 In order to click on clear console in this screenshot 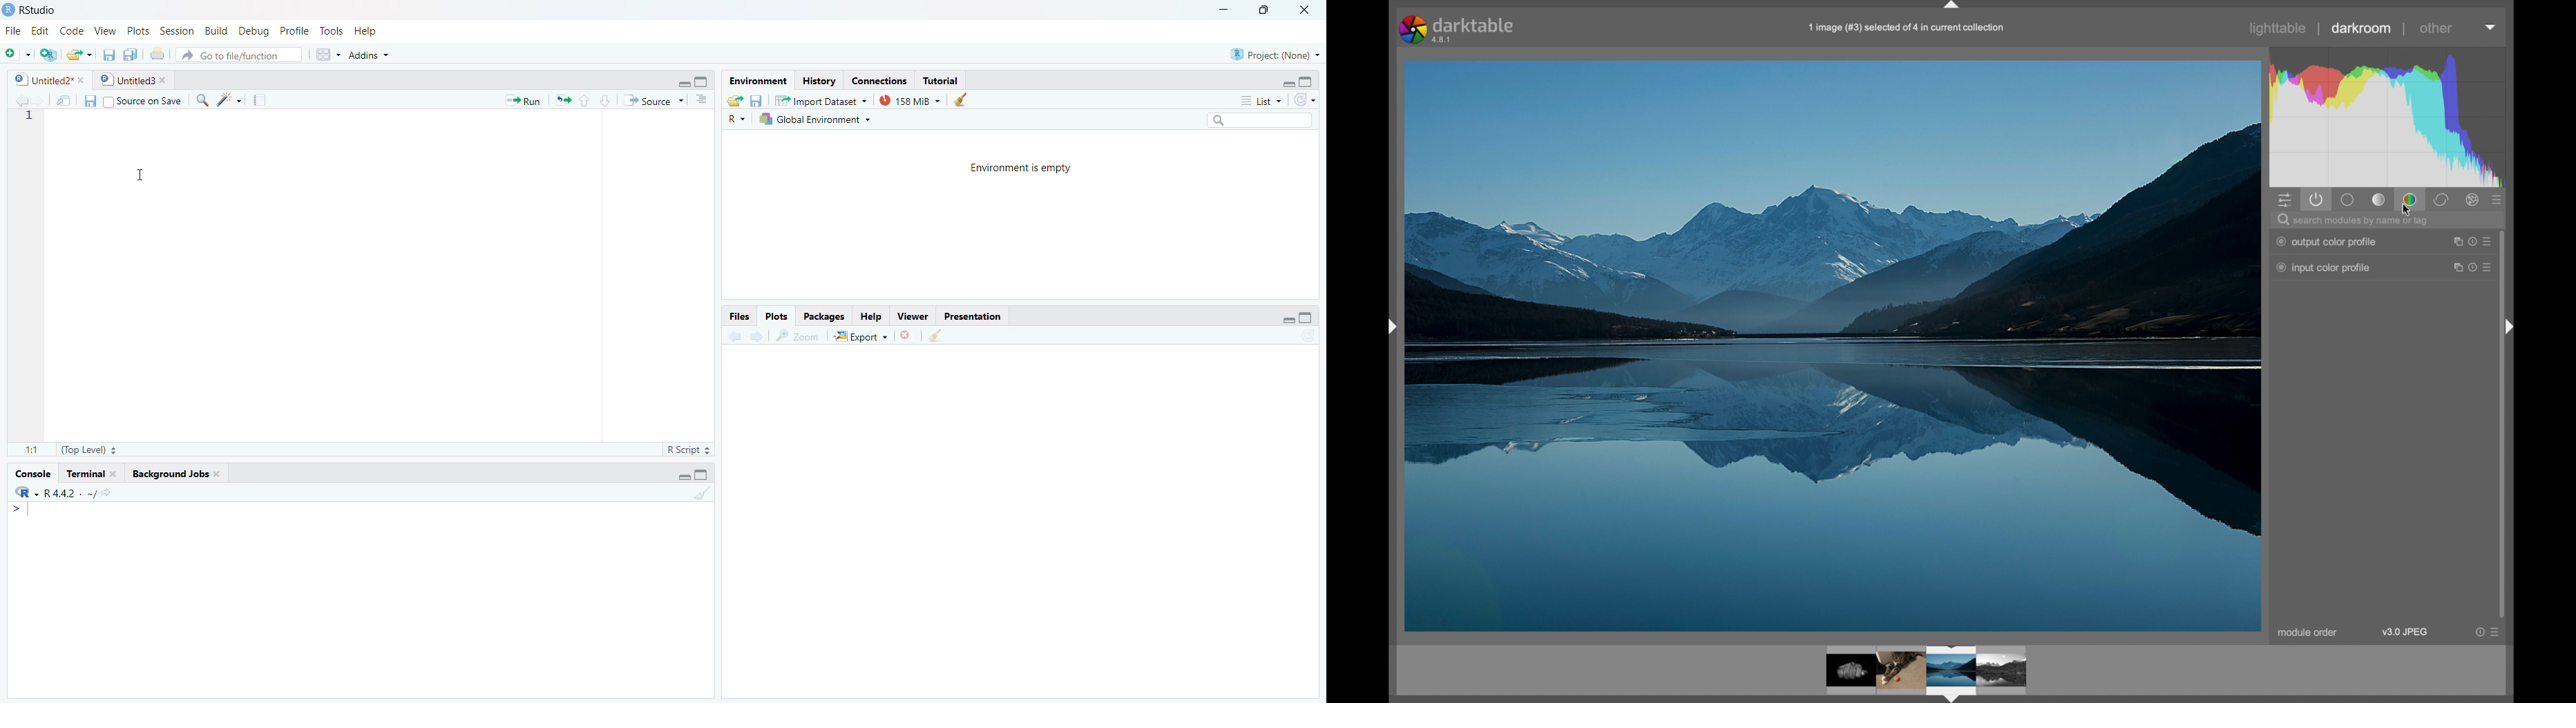, I will do `click(701, 494)`.